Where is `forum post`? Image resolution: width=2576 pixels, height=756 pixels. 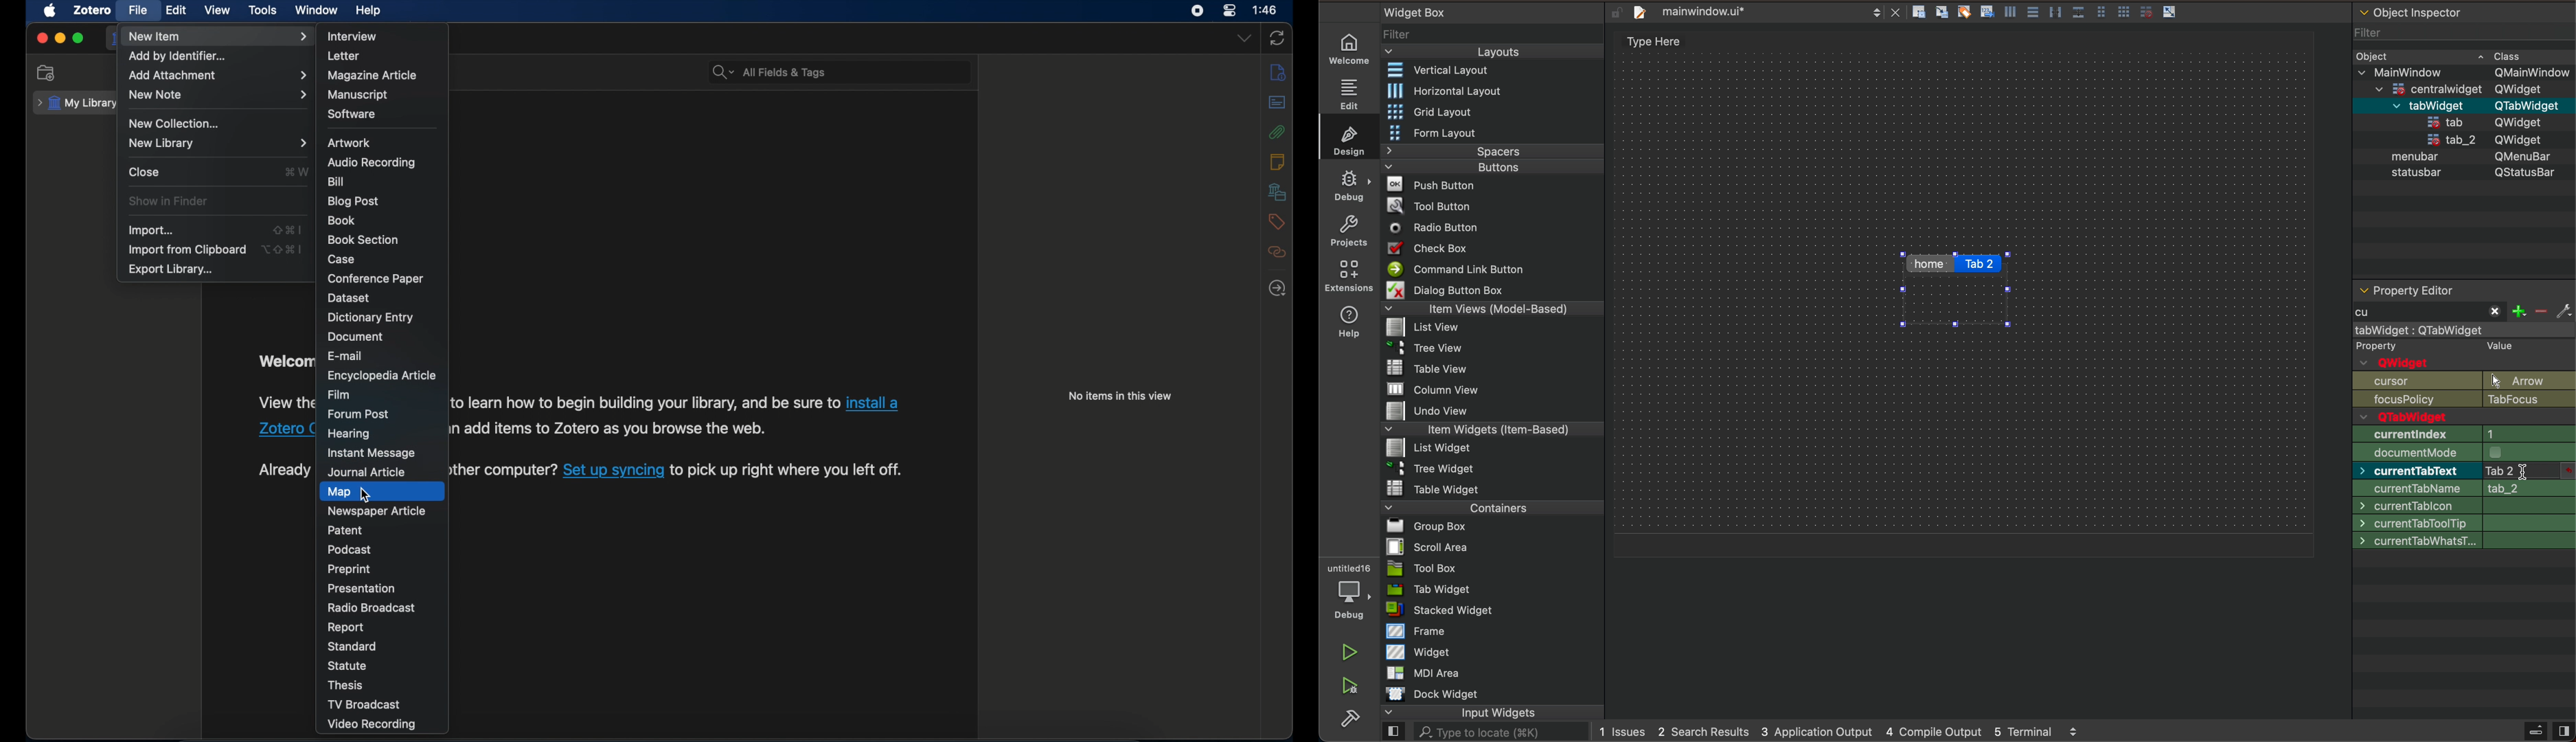 forum post is located at coordinates (358, 414).